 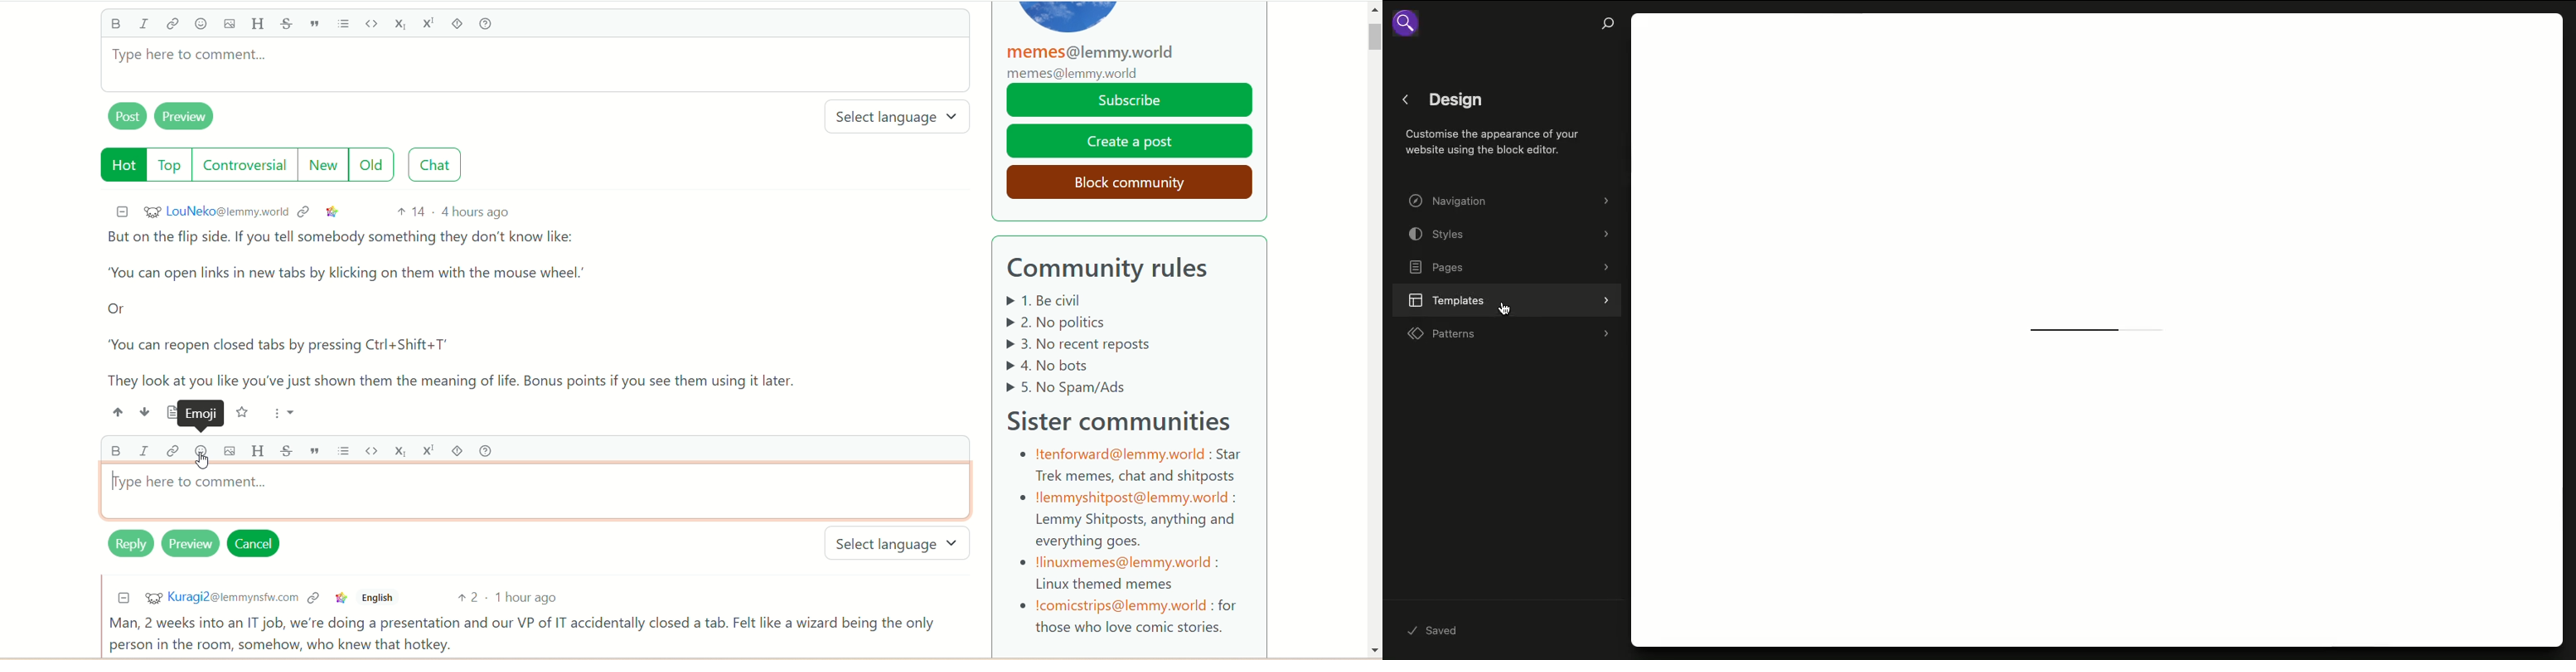 What do you see at coordinates (1610, 27) in the screenshot?
I see `Search` at bounding box center [1610, 27].